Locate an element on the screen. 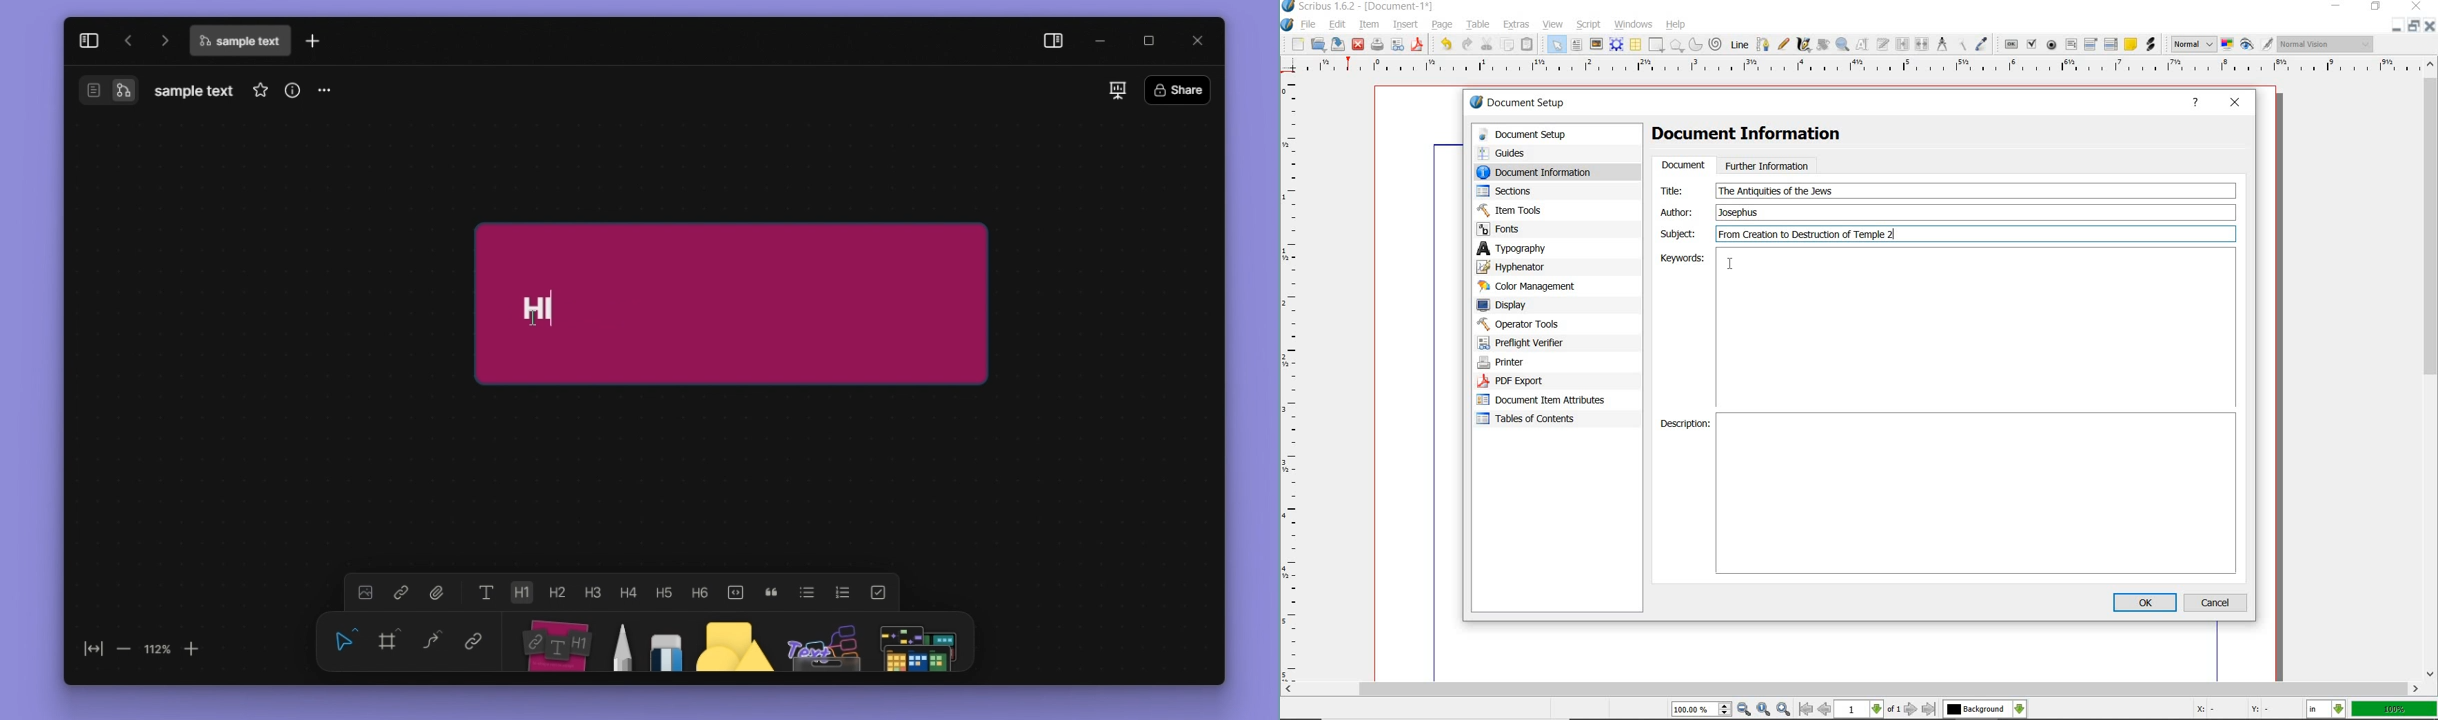  text annotation is located at coordinates (2130, 46).